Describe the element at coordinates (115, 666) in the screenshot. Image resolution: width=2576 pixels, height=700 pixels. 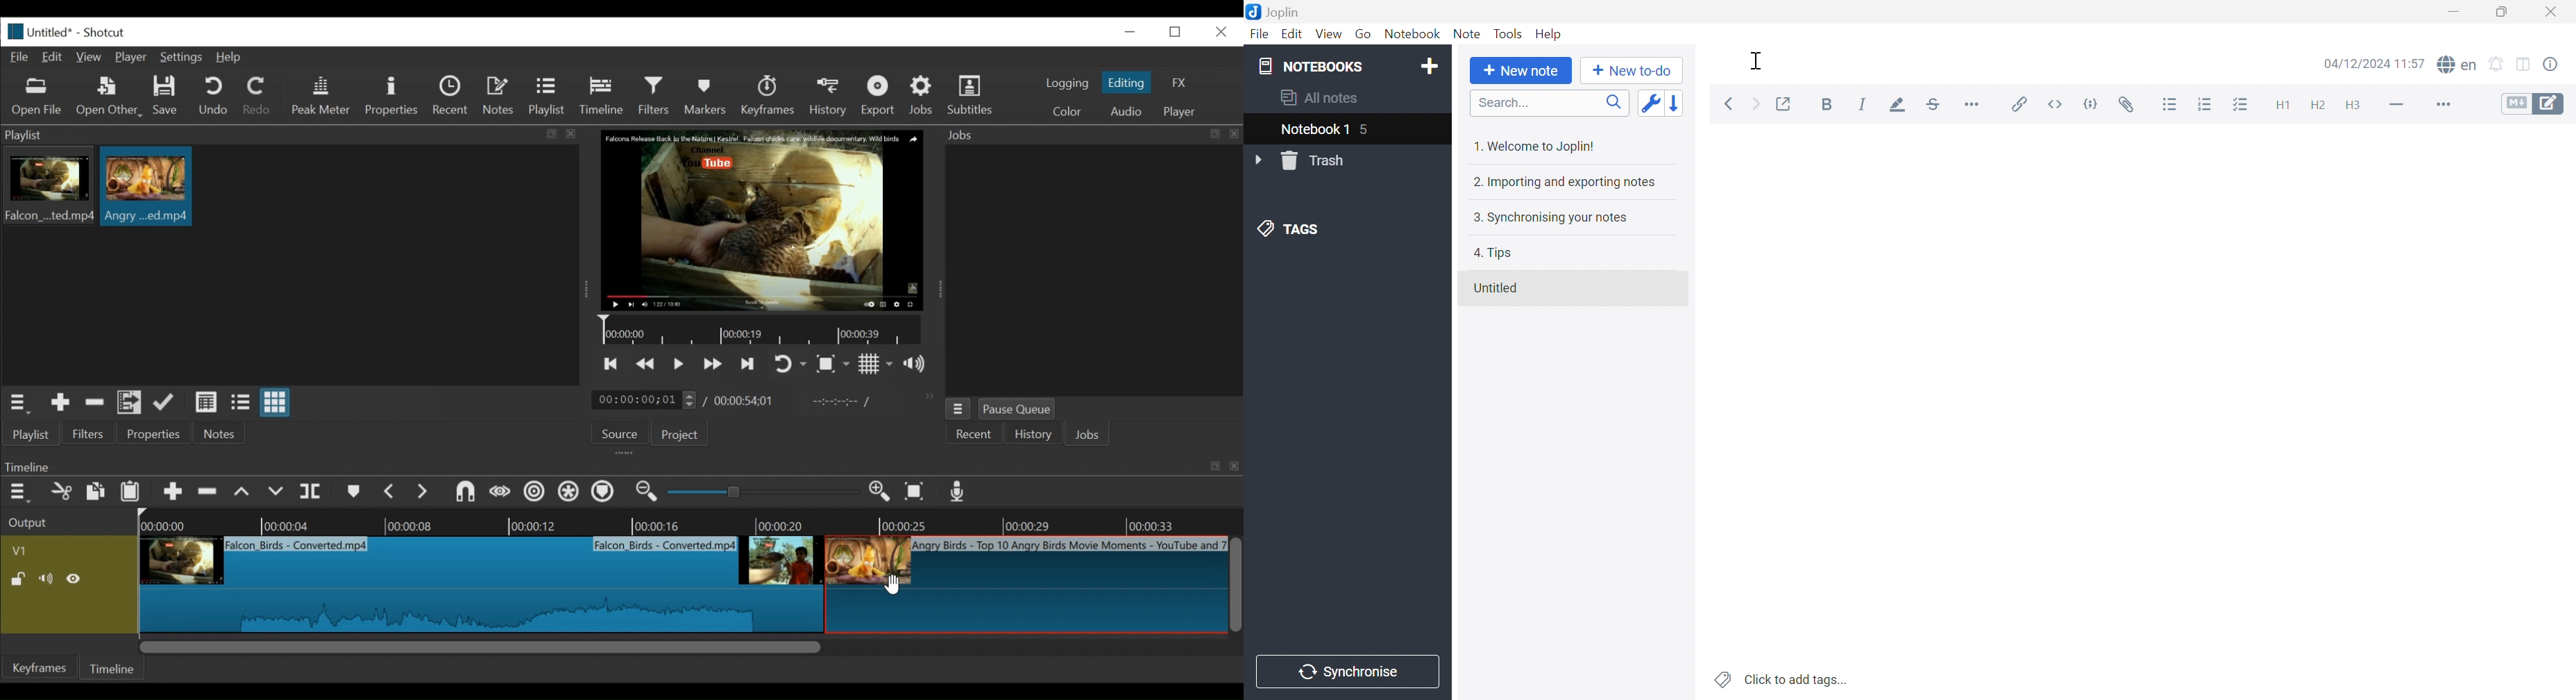
I see `Timeline` at that location.